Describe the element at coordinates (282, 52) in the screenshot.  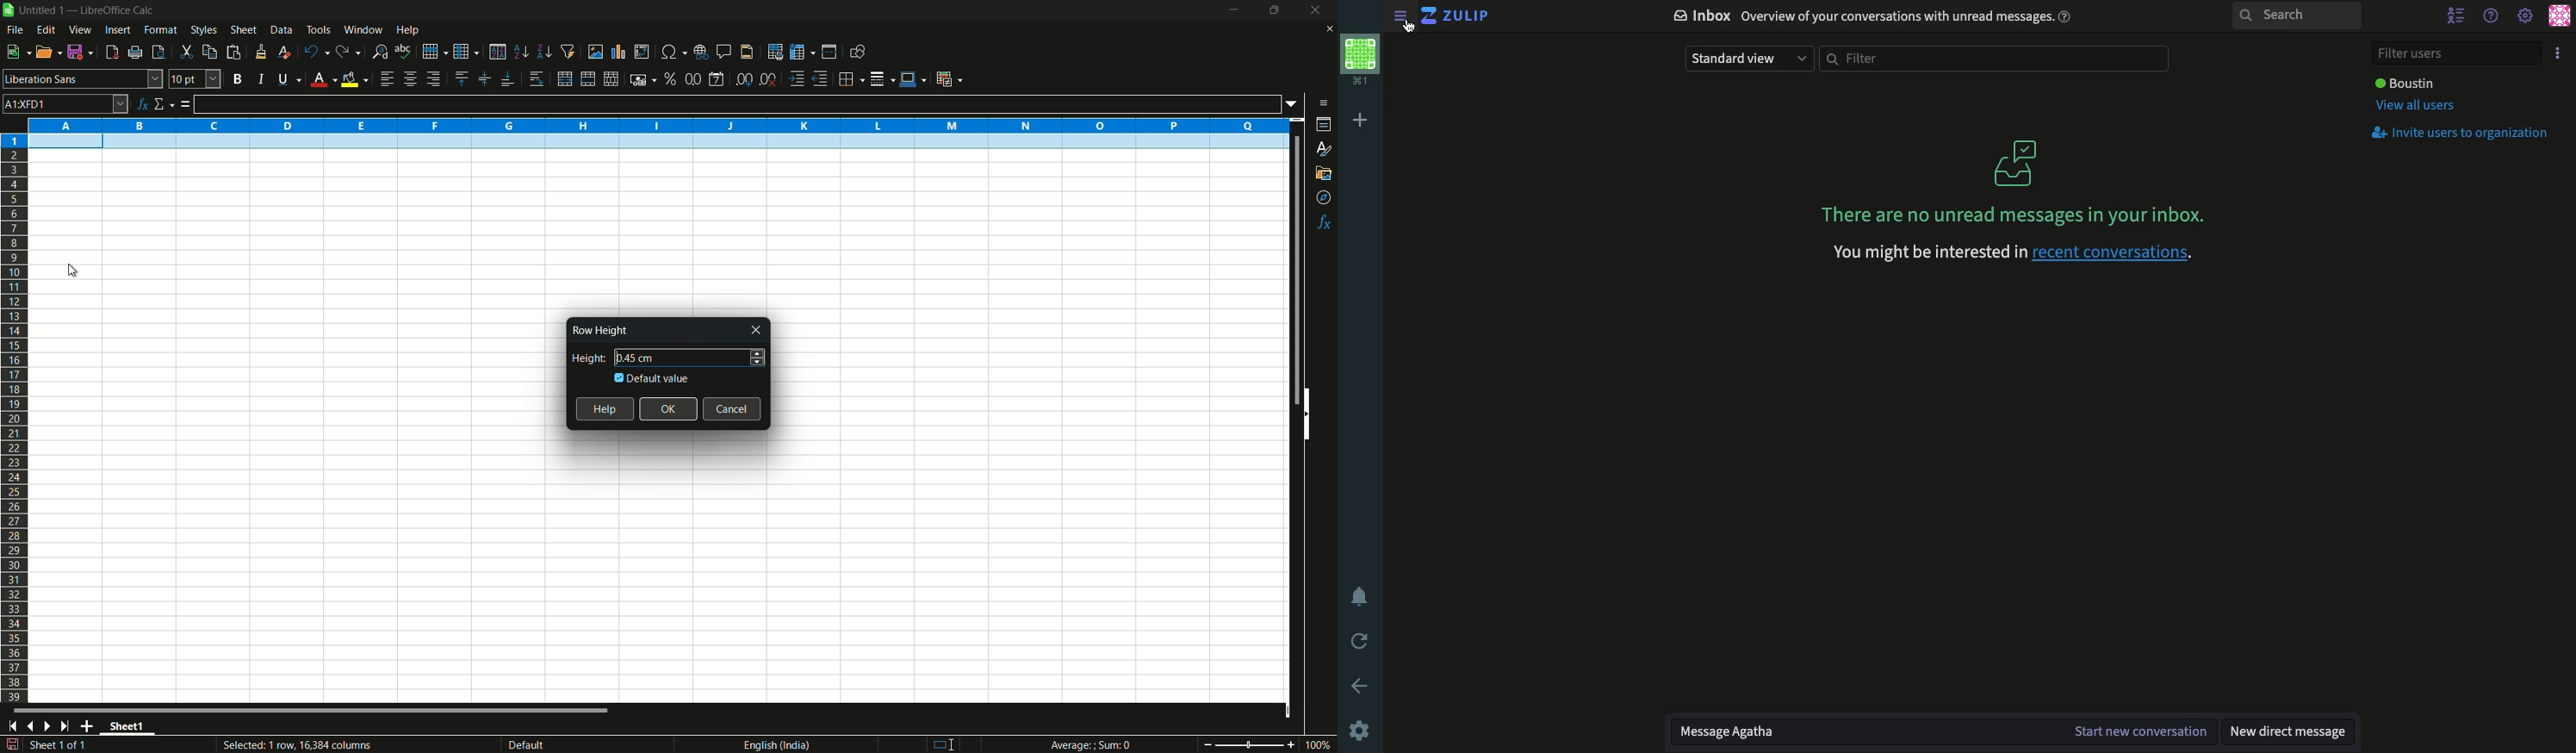
I see `clear direct formatting` at that location.